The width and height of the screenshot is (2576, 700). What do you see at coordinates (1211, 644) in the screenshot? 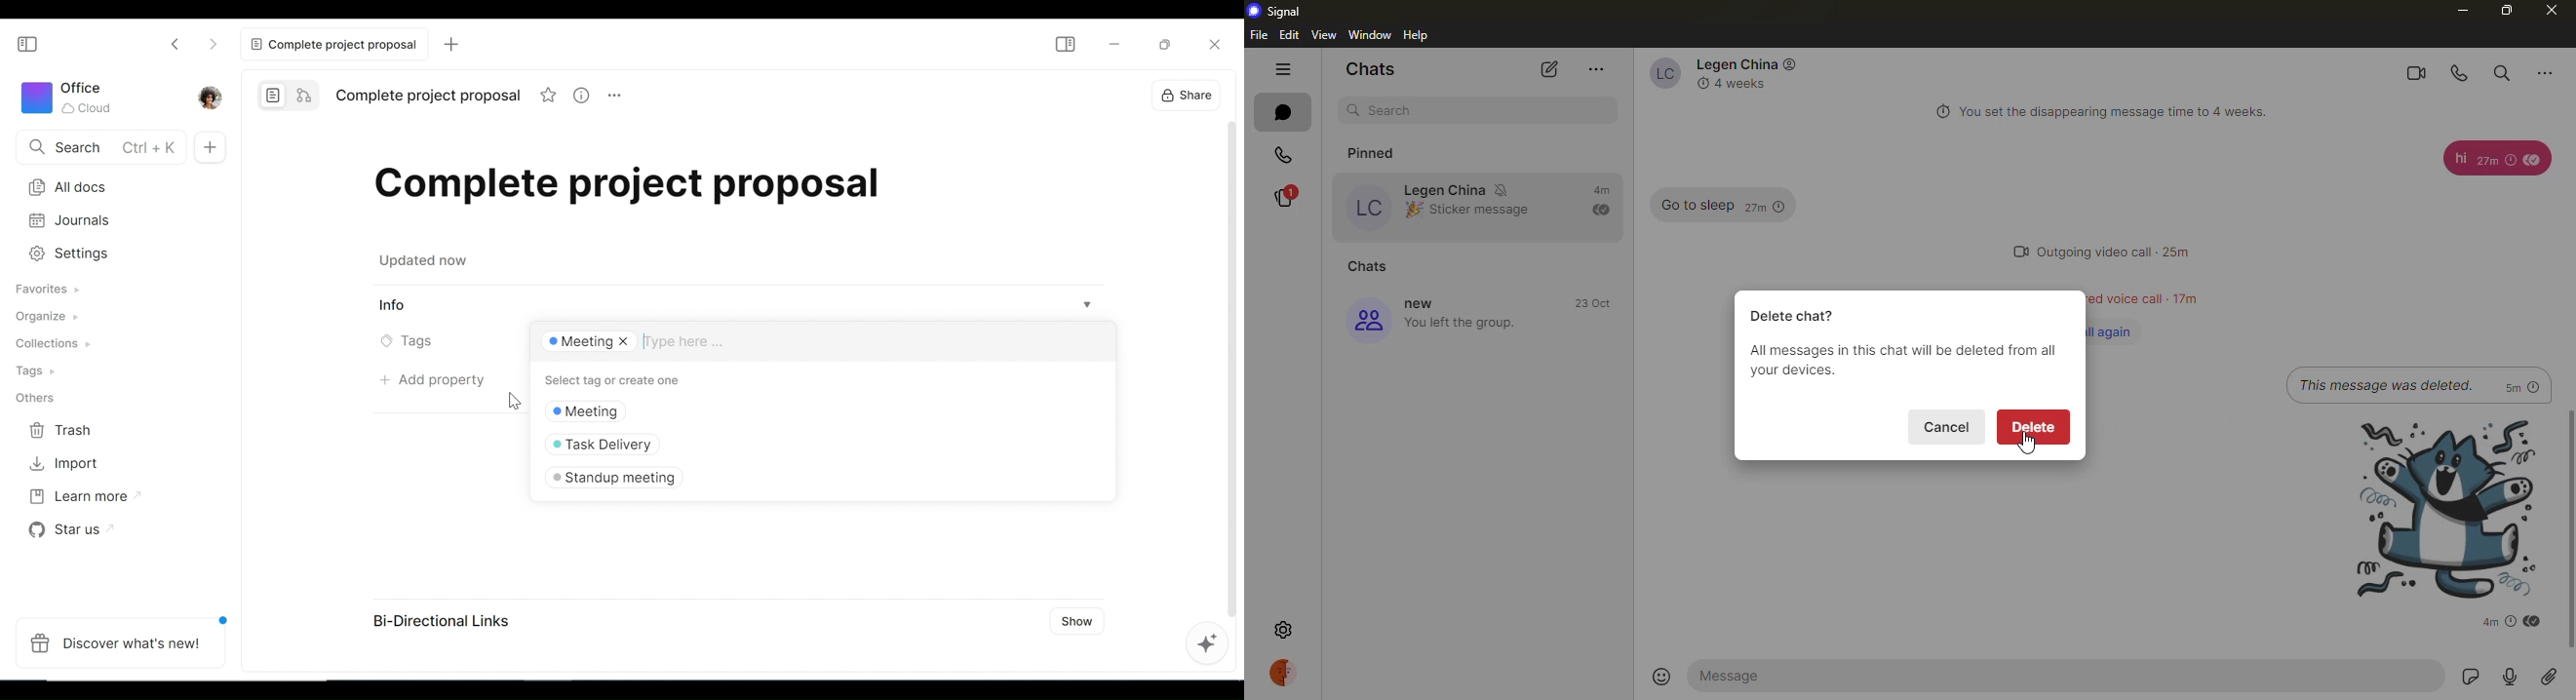
I see `AFFiNE AI` at bounding box center [1211, 644].